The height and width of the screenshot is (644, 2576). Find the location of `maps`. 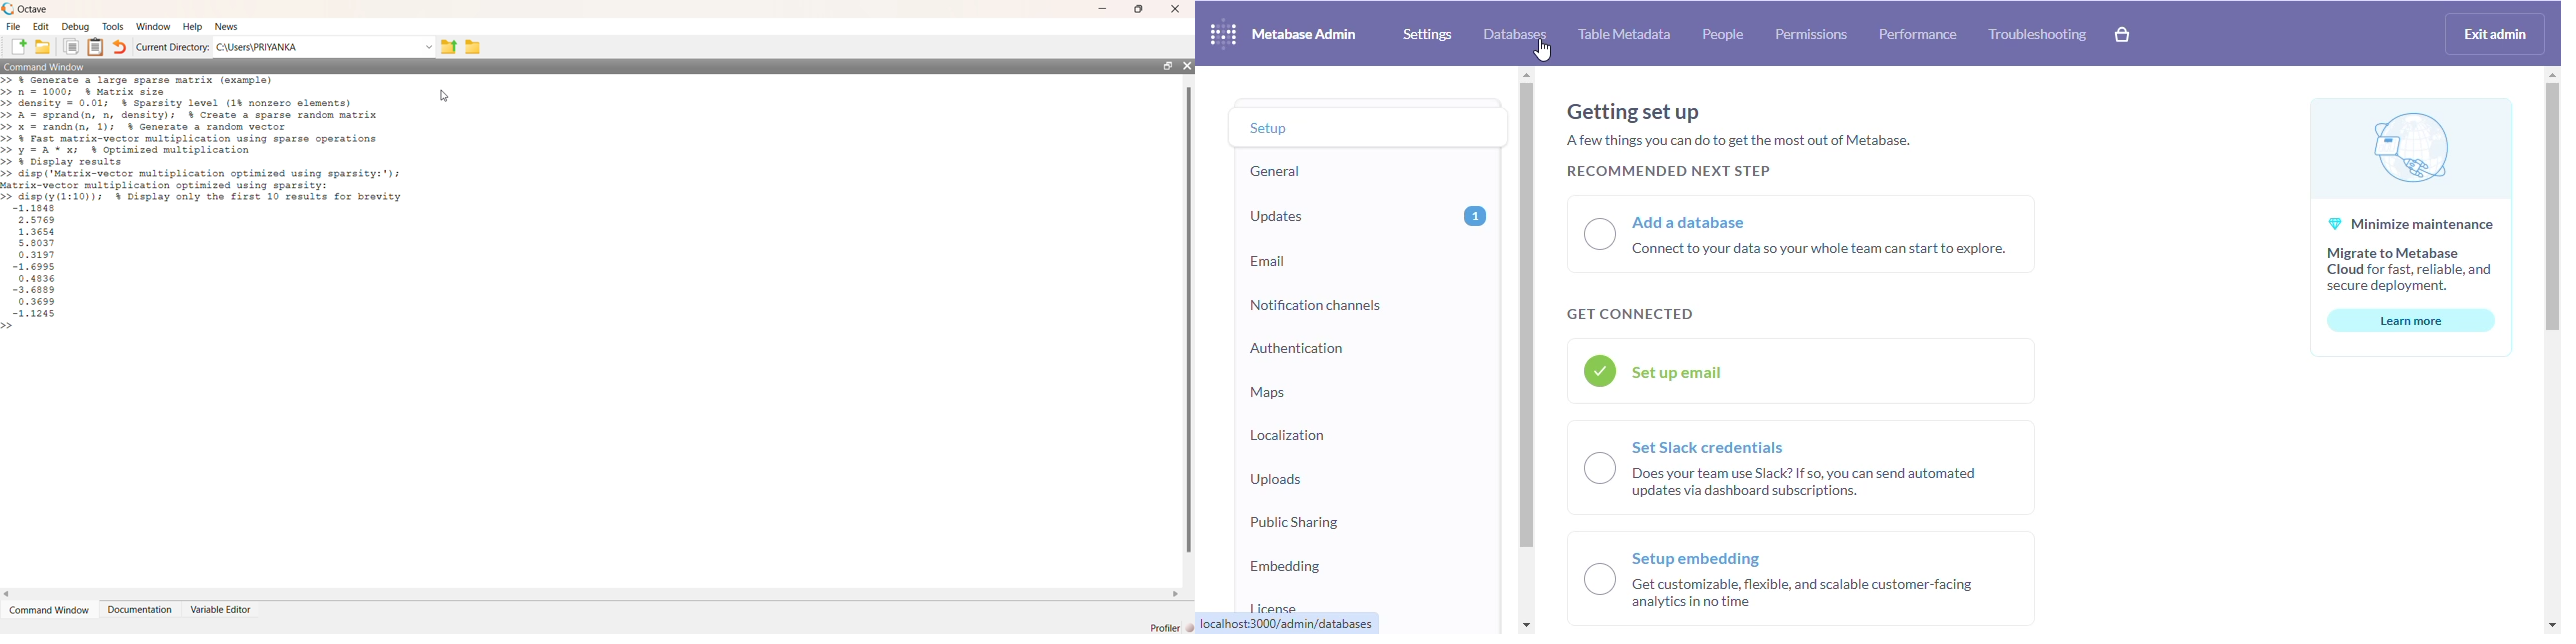

maps is located at coordinates (1267, 392).